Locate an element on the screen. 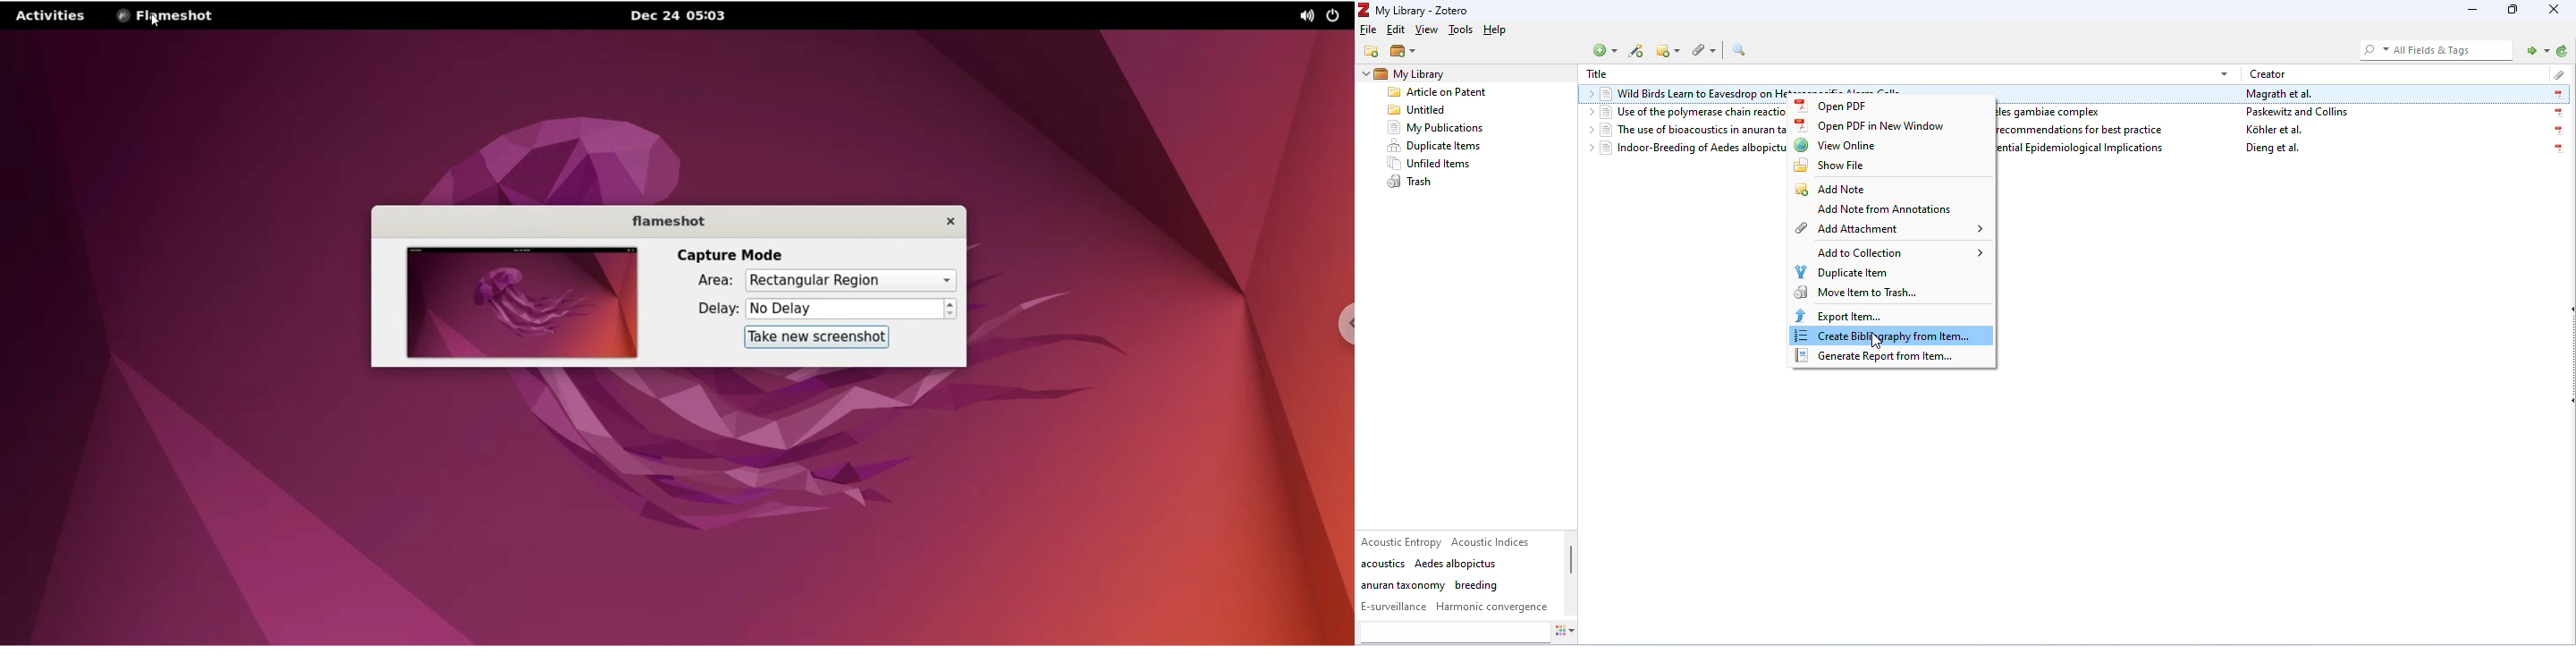 The image size is (2576, 672). creator is located at coordinates (2269, 73).